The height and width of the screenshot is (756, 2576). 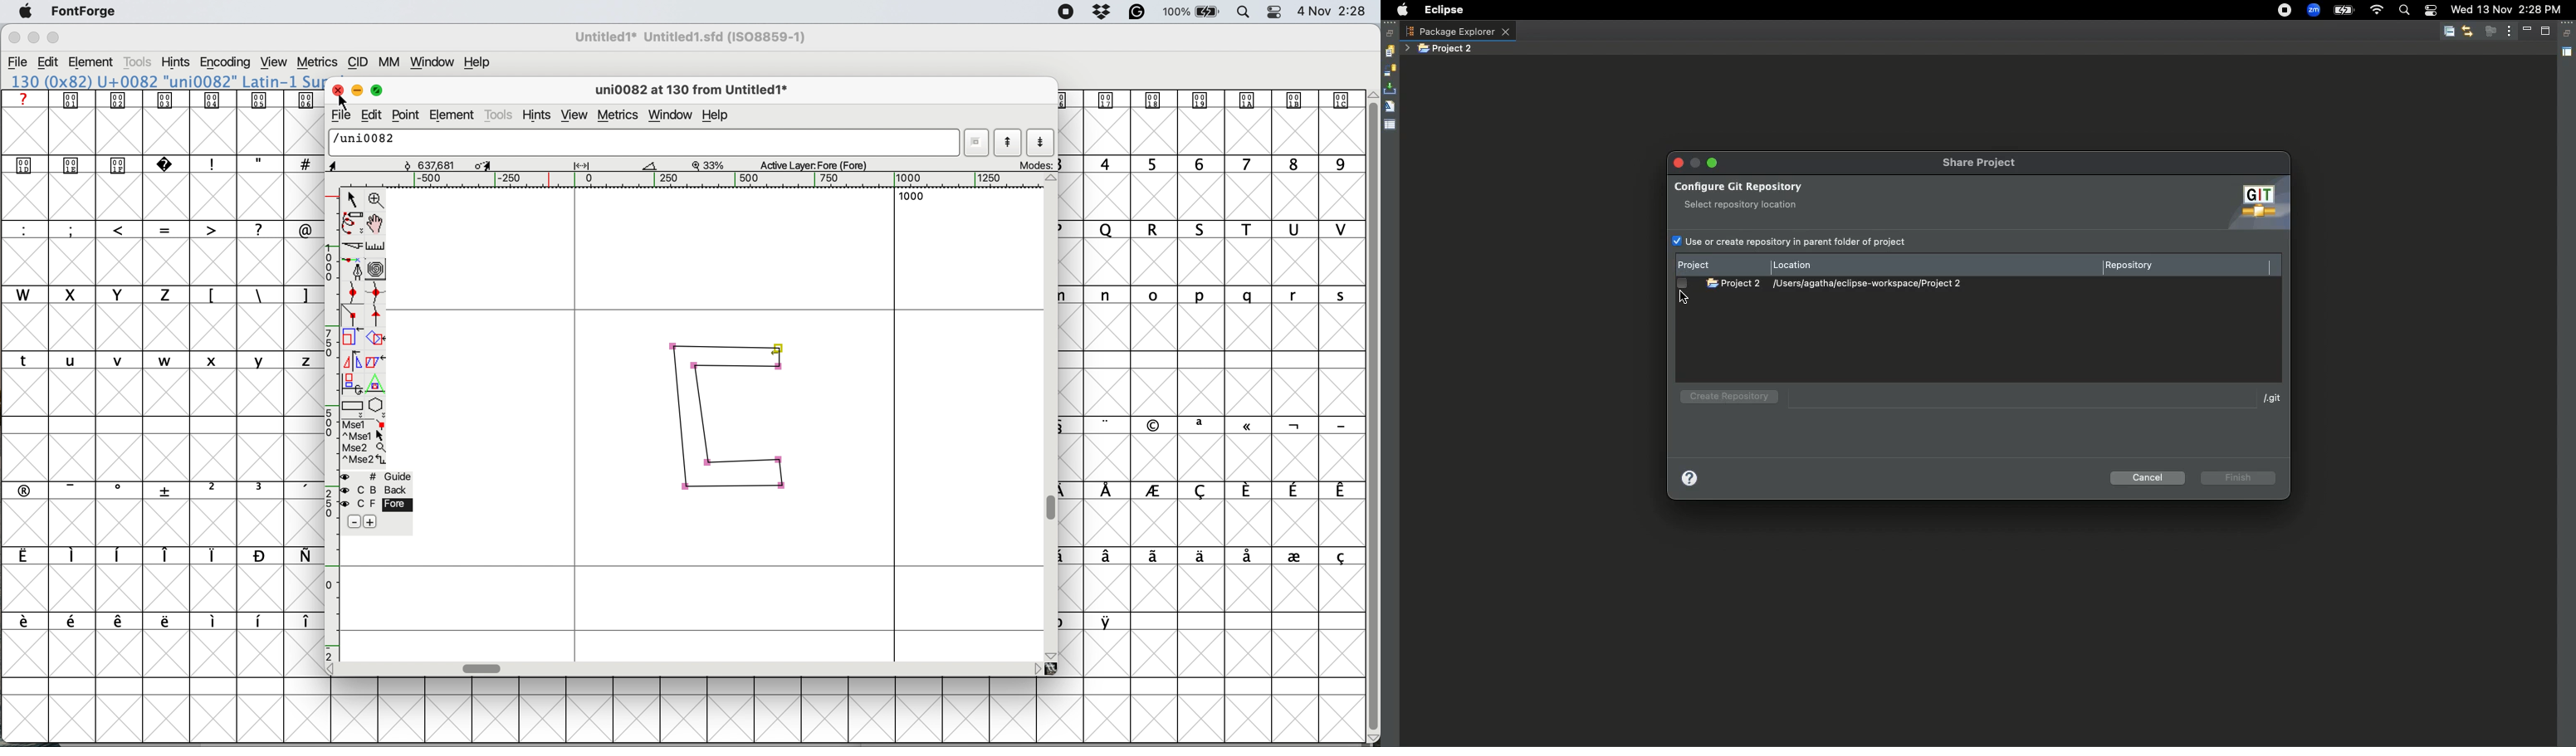 I want to click on cursor, so click(x=345, y=102).